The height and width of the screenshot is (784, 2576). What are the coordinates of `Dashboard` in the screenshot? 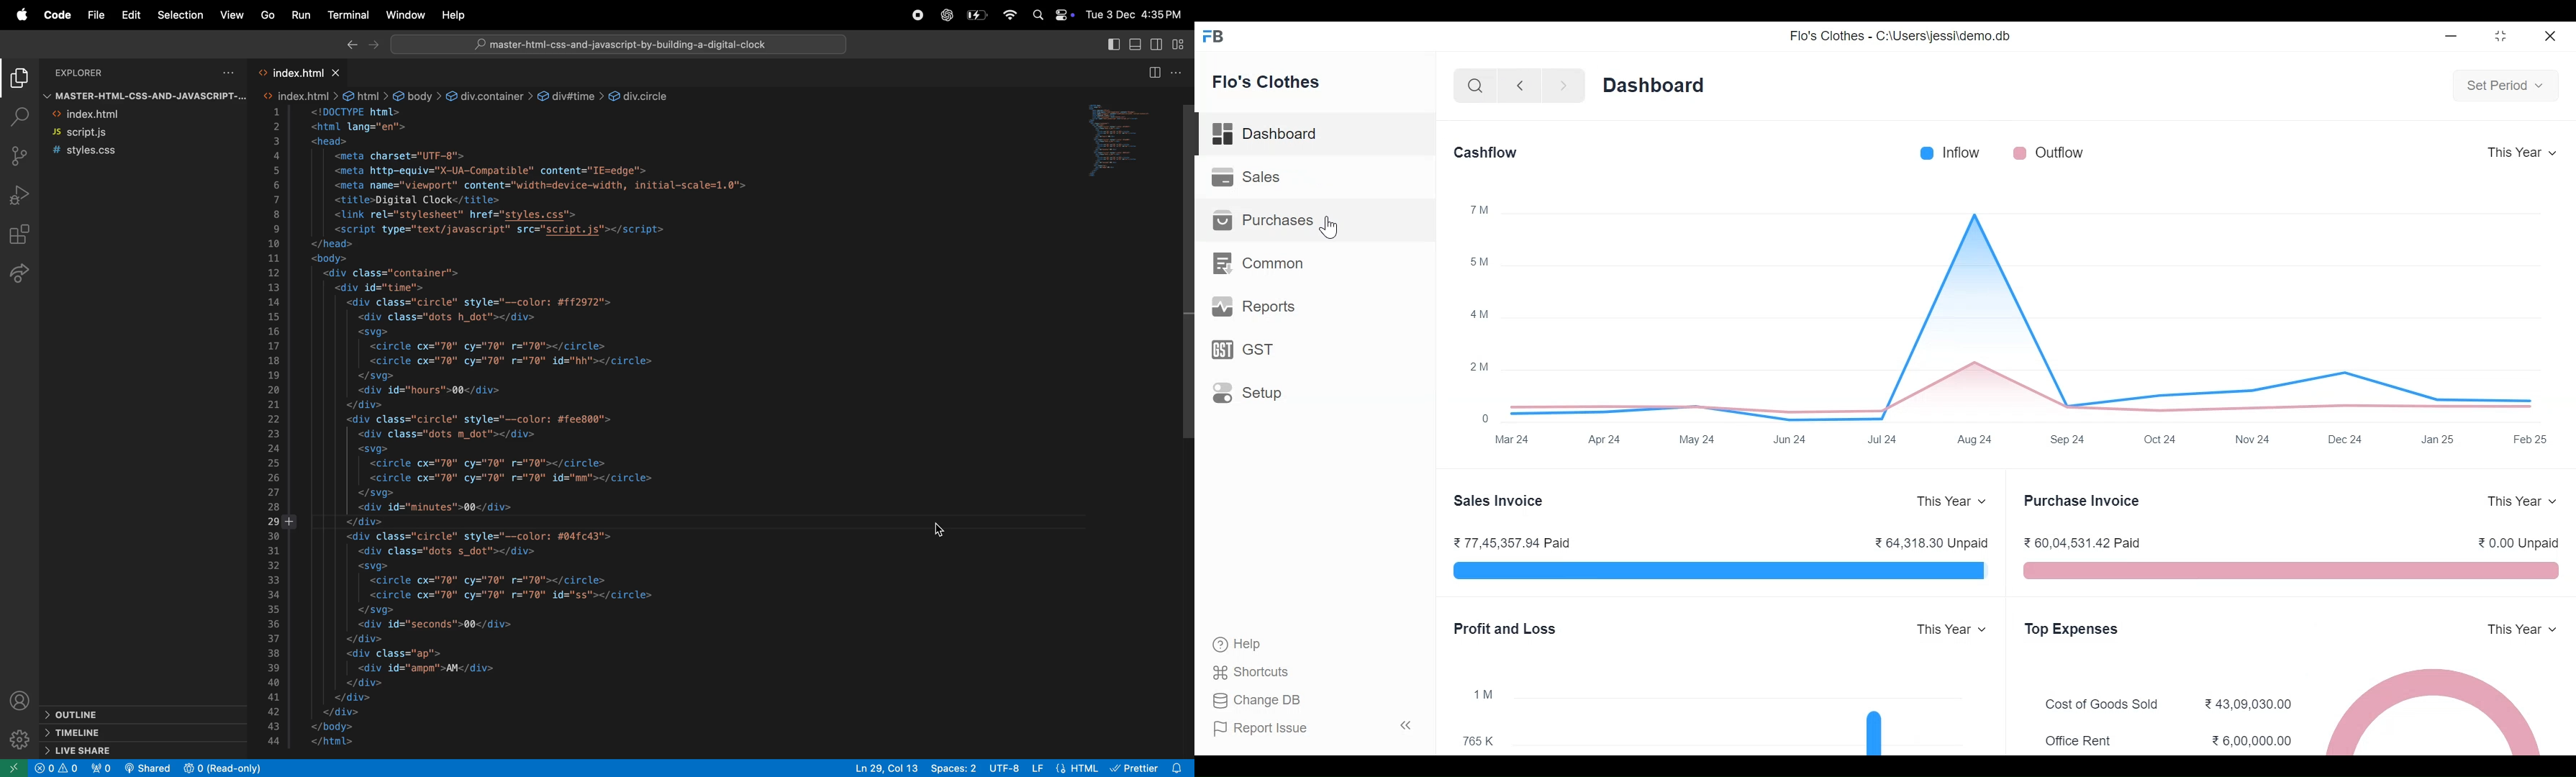 It's located at (1656, 85).